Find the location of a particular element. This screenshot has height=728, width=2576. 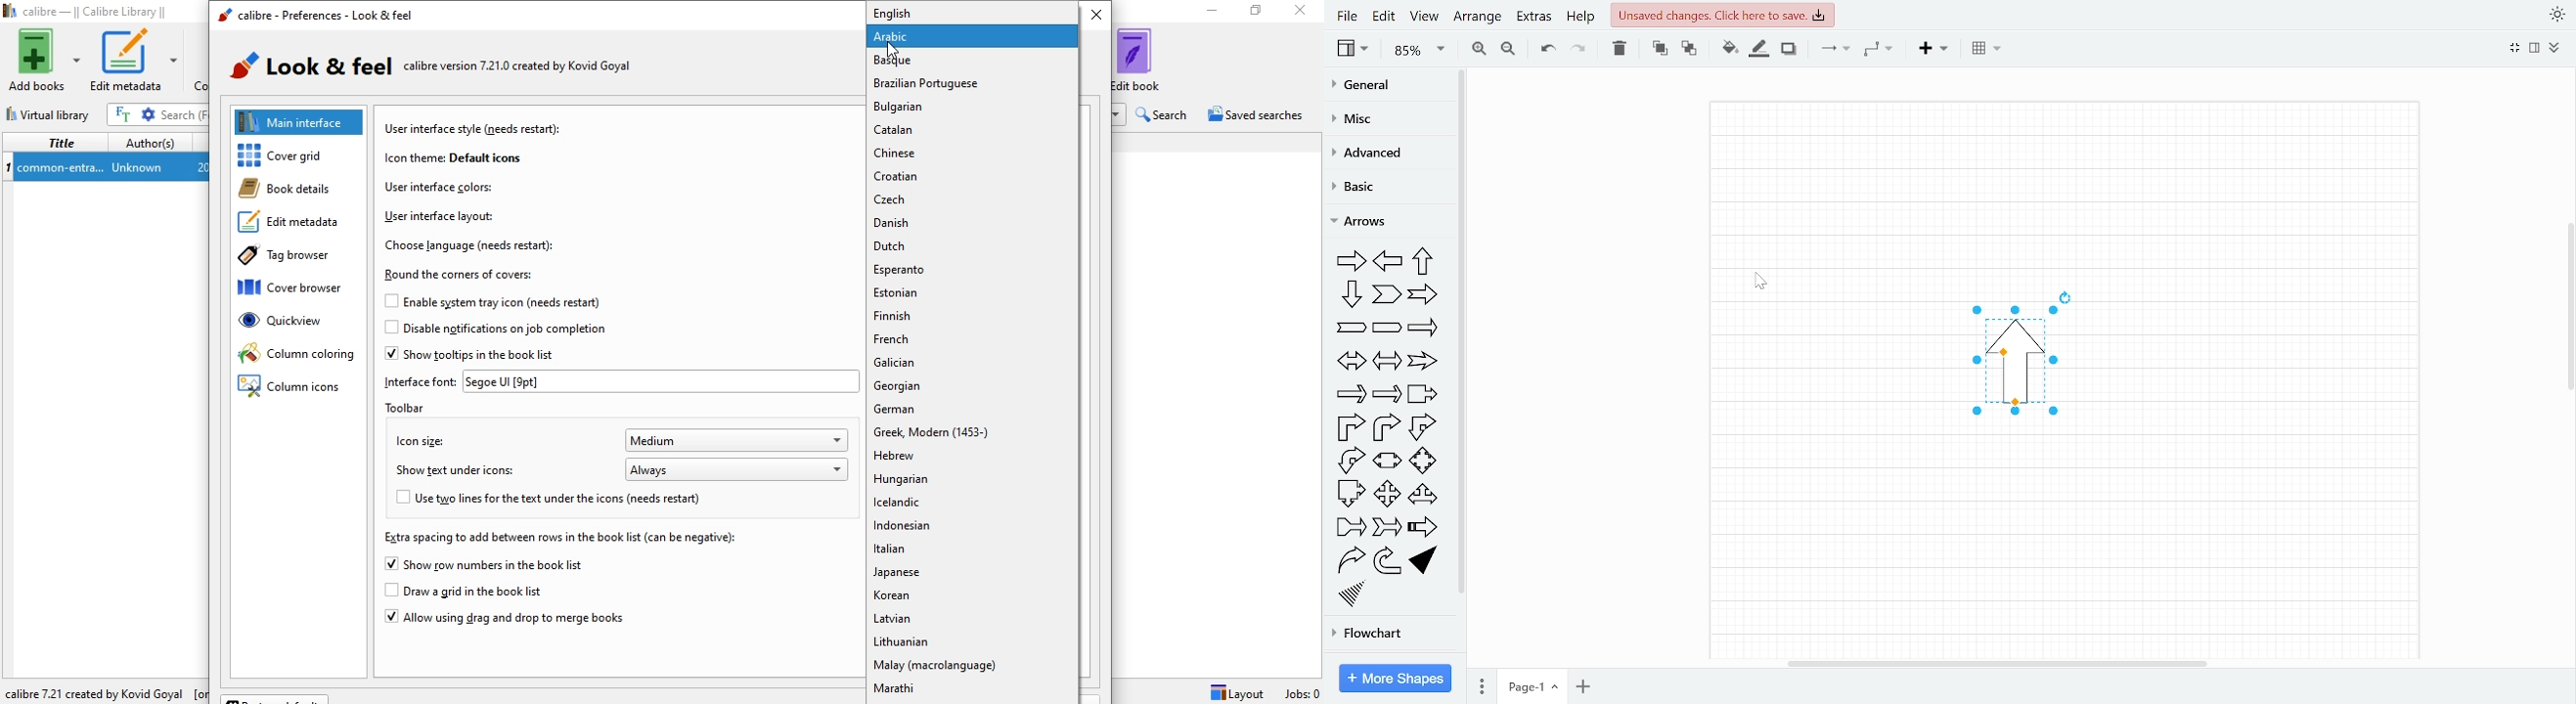

Collapse is located at coordinates (2554, 48).